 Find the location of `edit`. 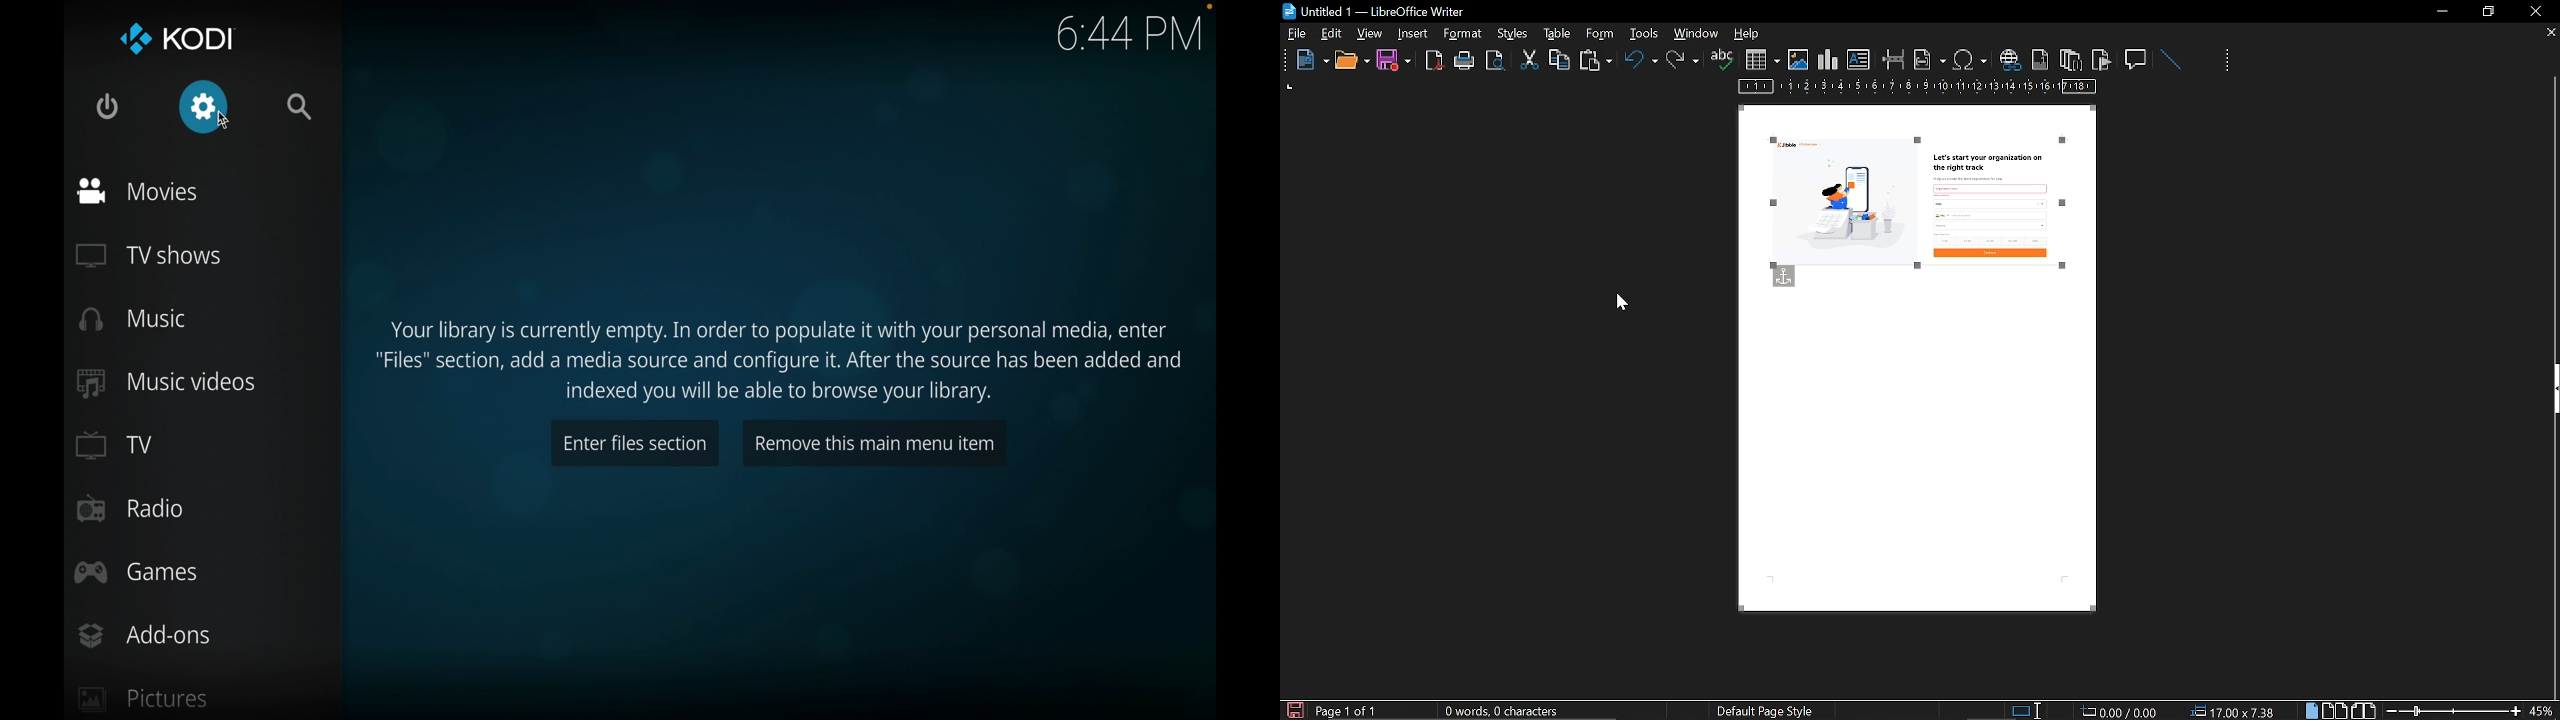

edit is located at coordinates (1332, 35).